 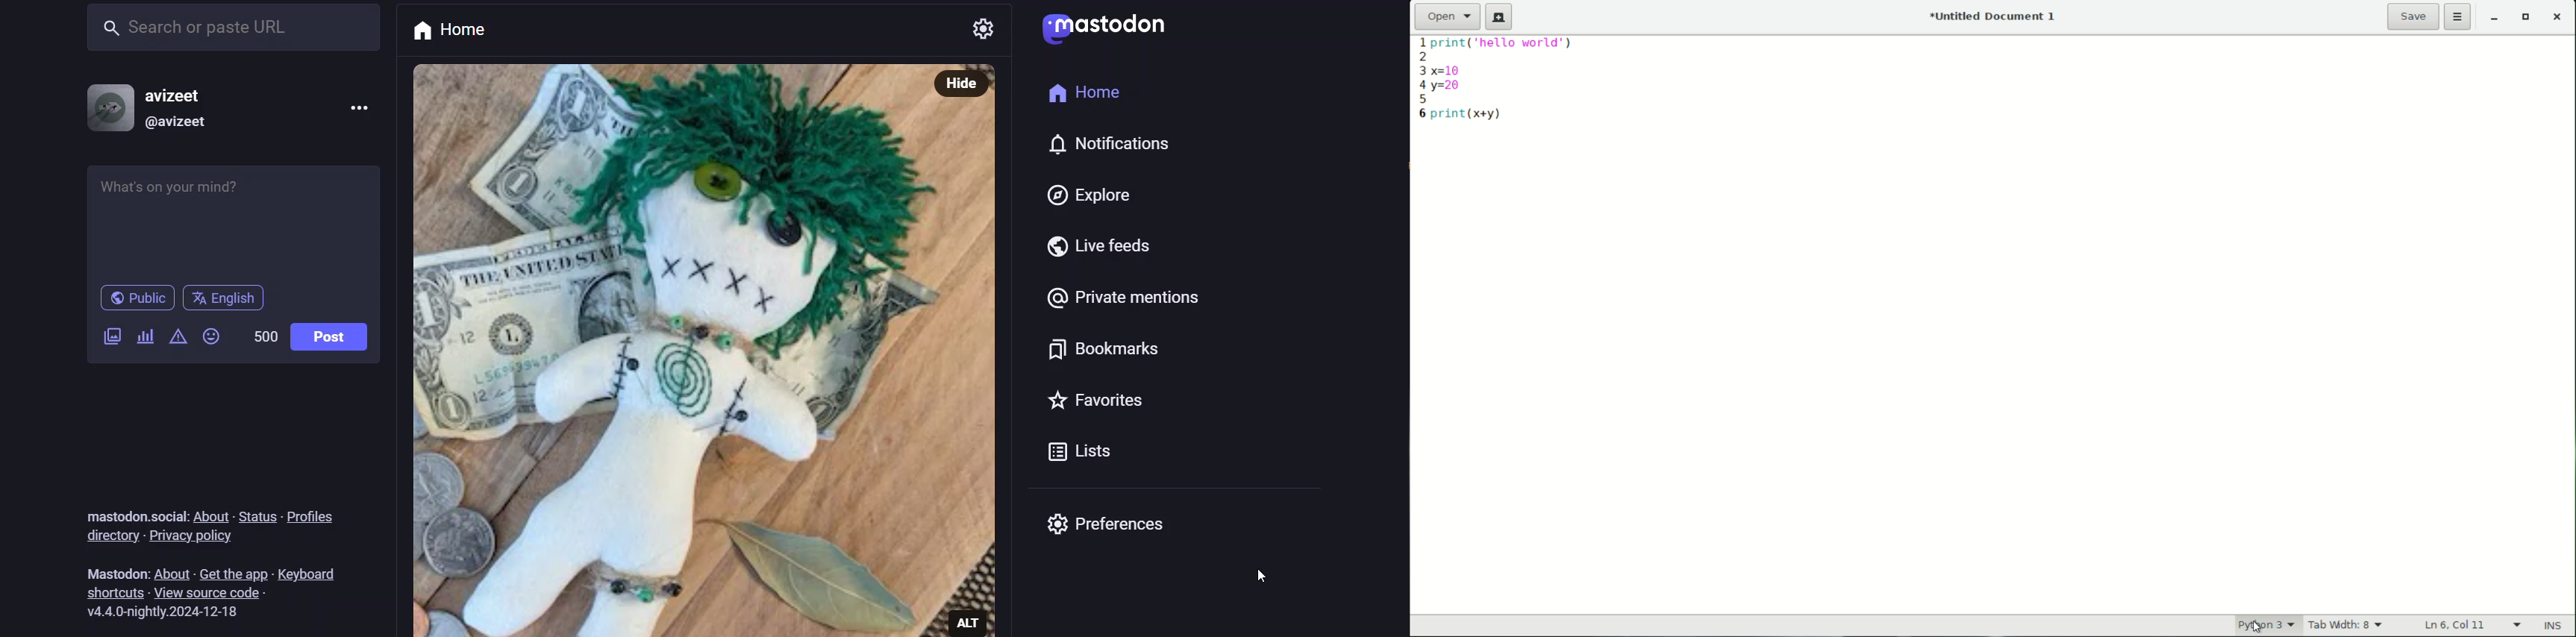 What do you see at coordinates (264, 333) in the screenshot?
I see `500` at bounding box center [264, 333].